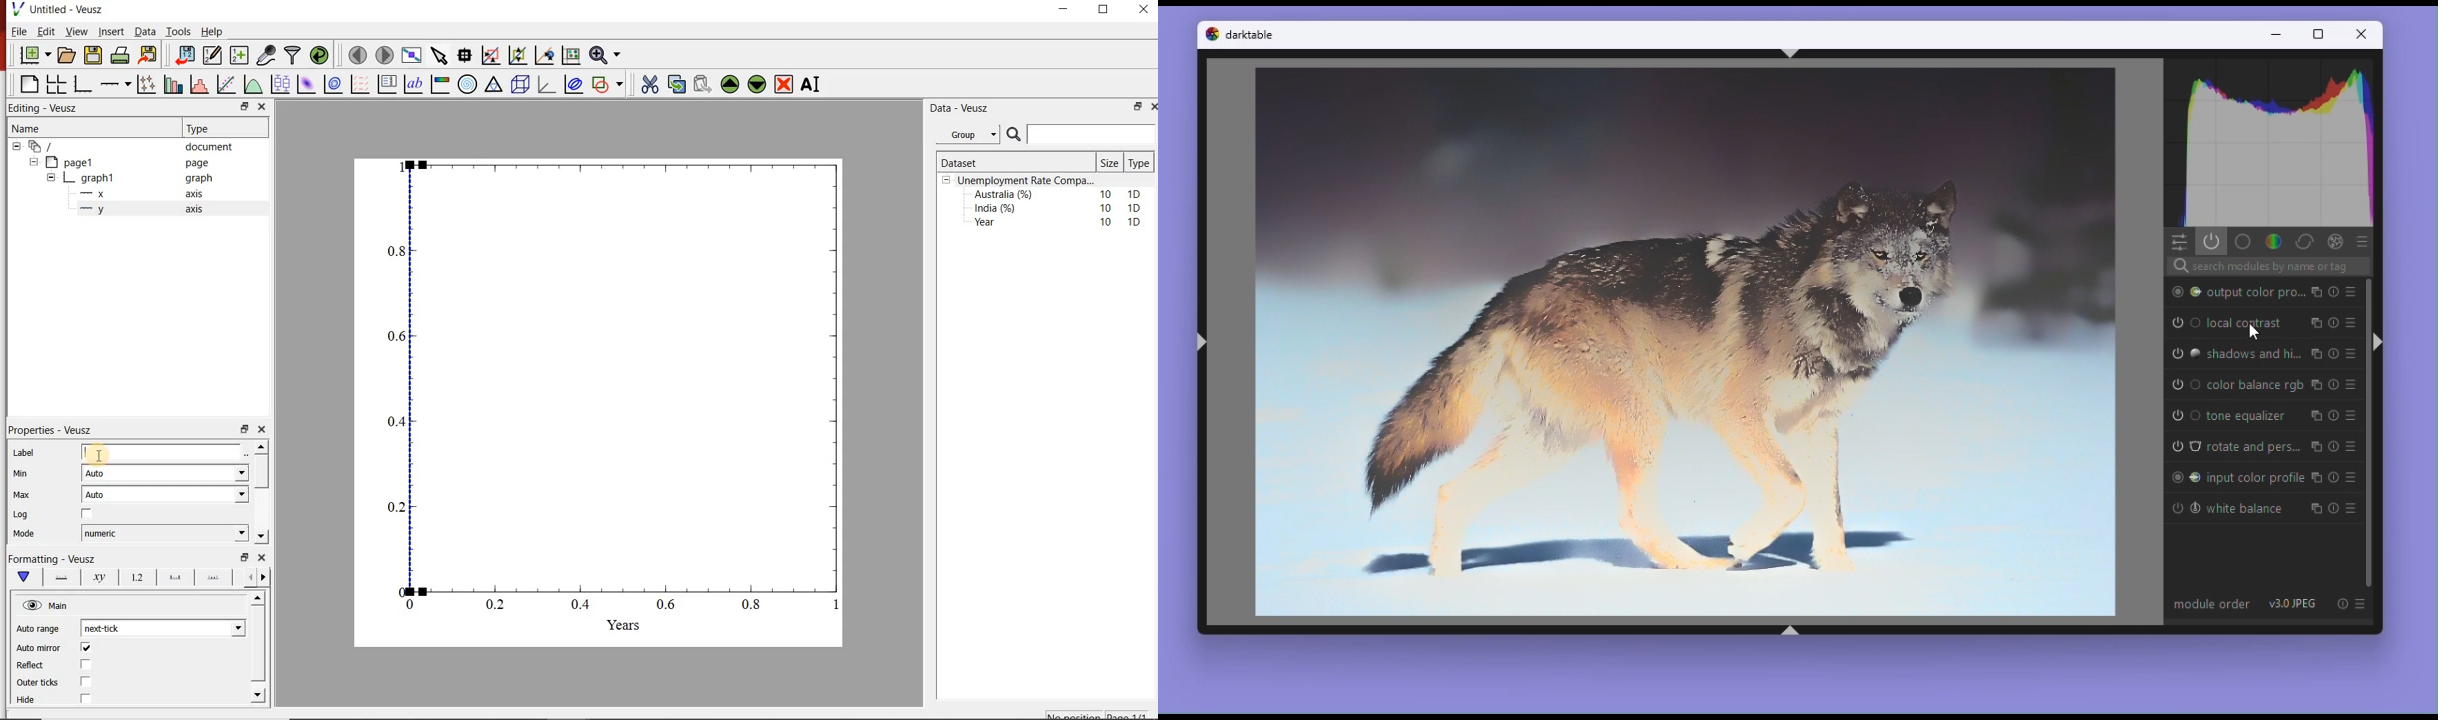  What do you see at coordinates (63, 578) in the screenshot?
I see `axis lines` at bounding box center [63, 578].